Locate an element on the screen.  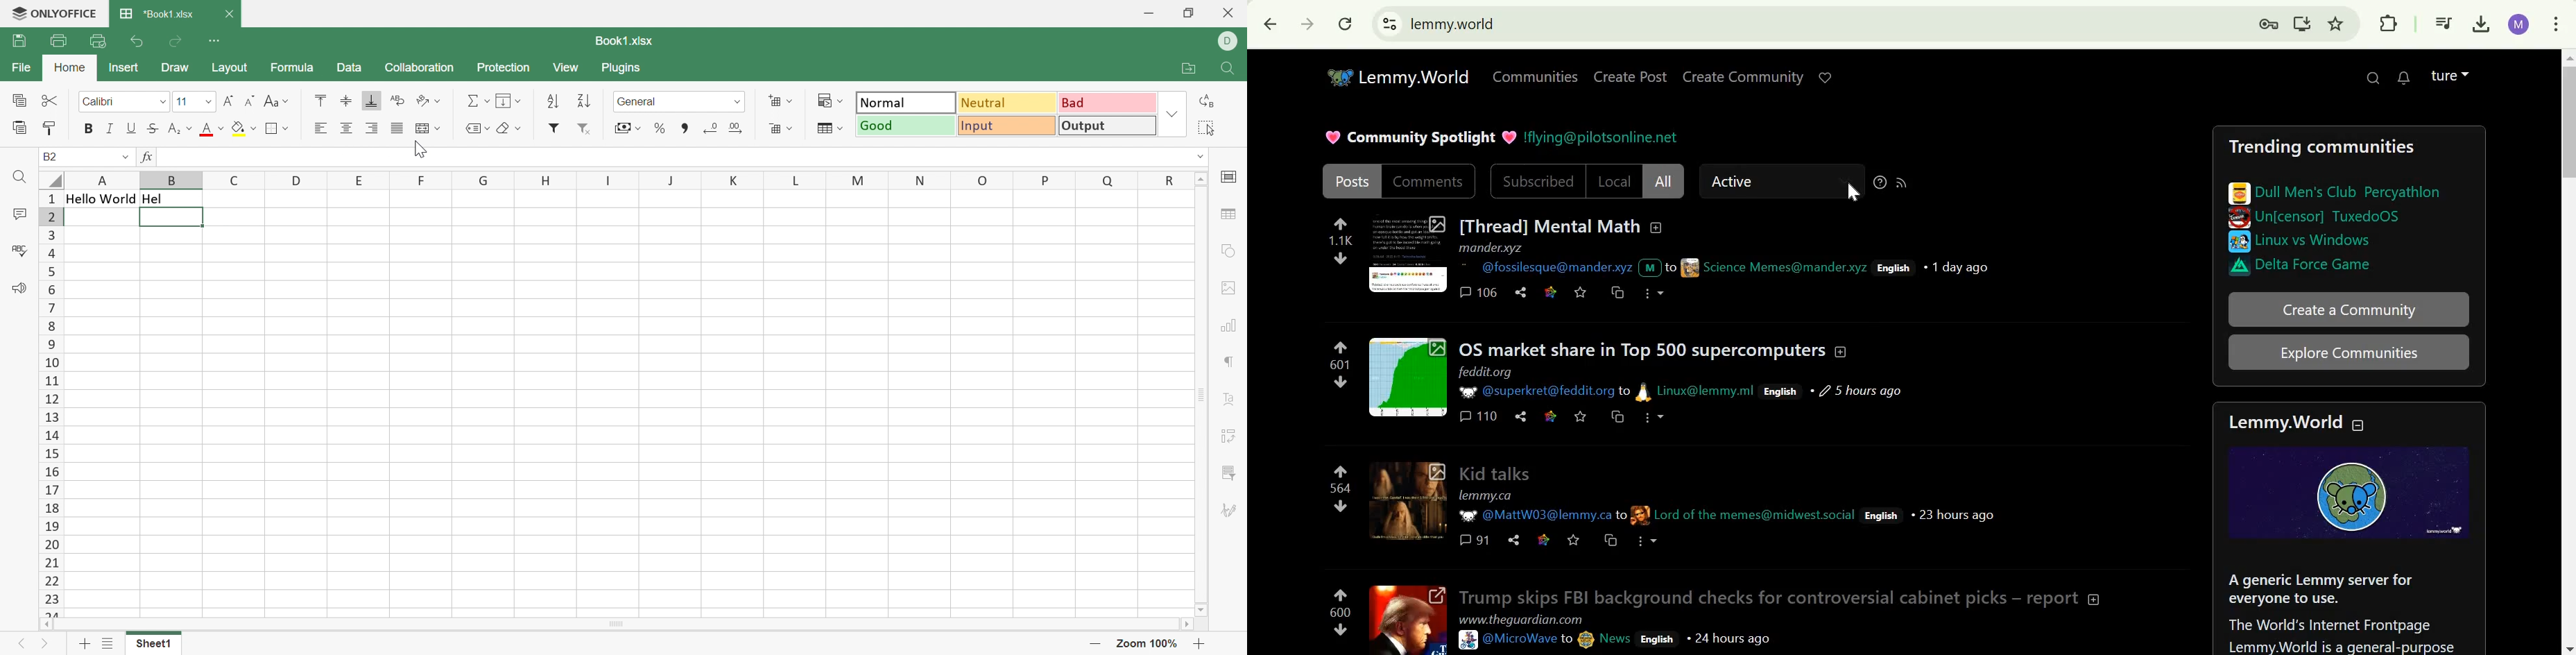
Home is located at coordinates (70, 67).